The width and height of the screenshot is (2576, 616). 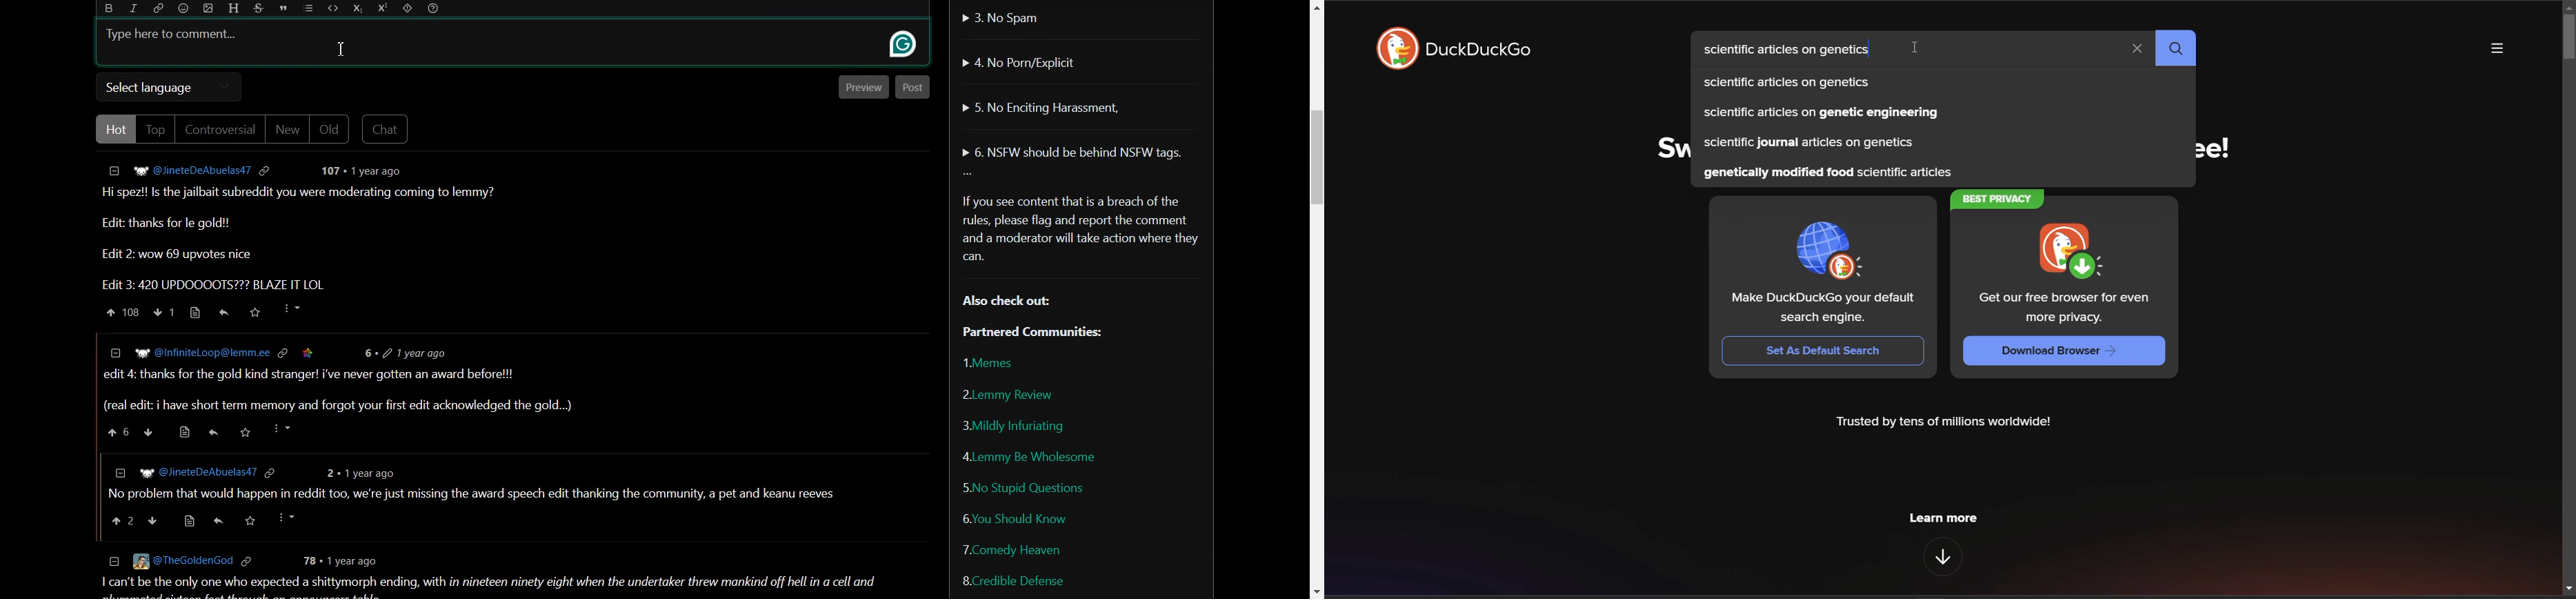 I want to click on down vote, so click(x=148, y=432).